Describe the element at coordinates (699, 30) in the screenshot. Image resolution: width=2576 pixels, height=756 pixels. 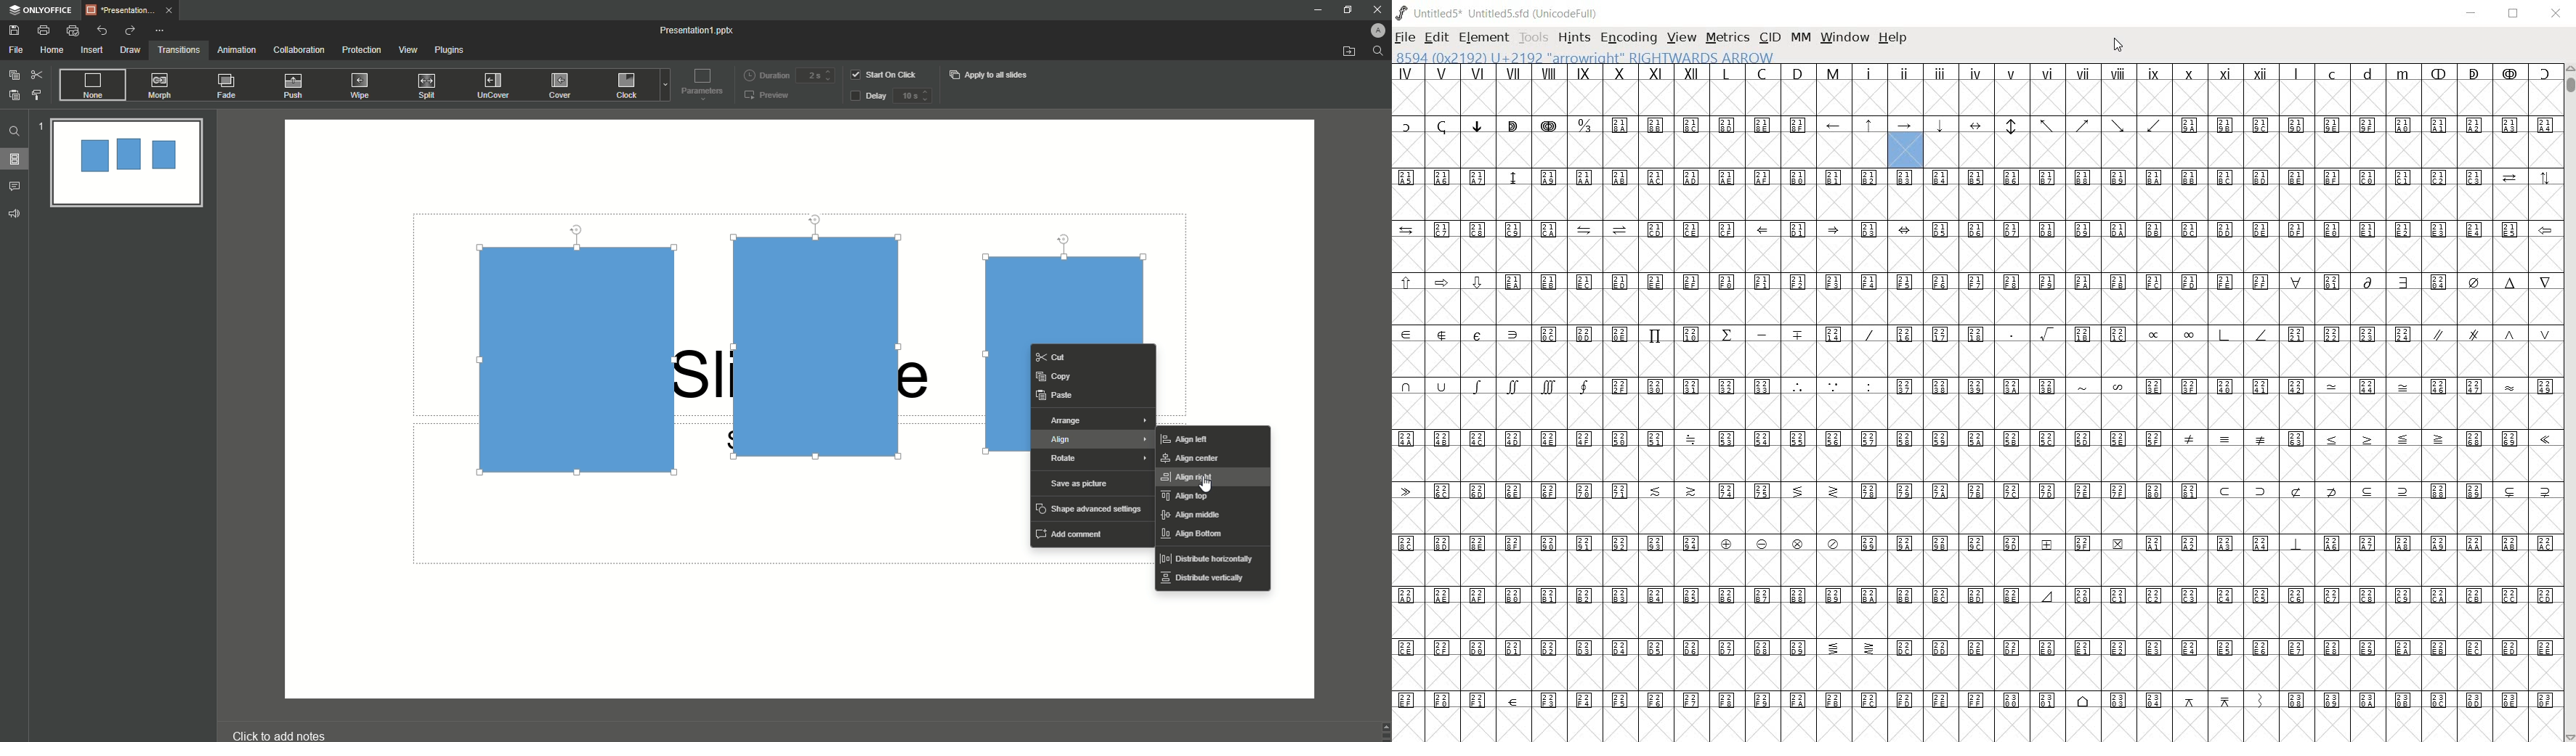
I see `Presentation 1` at that location.